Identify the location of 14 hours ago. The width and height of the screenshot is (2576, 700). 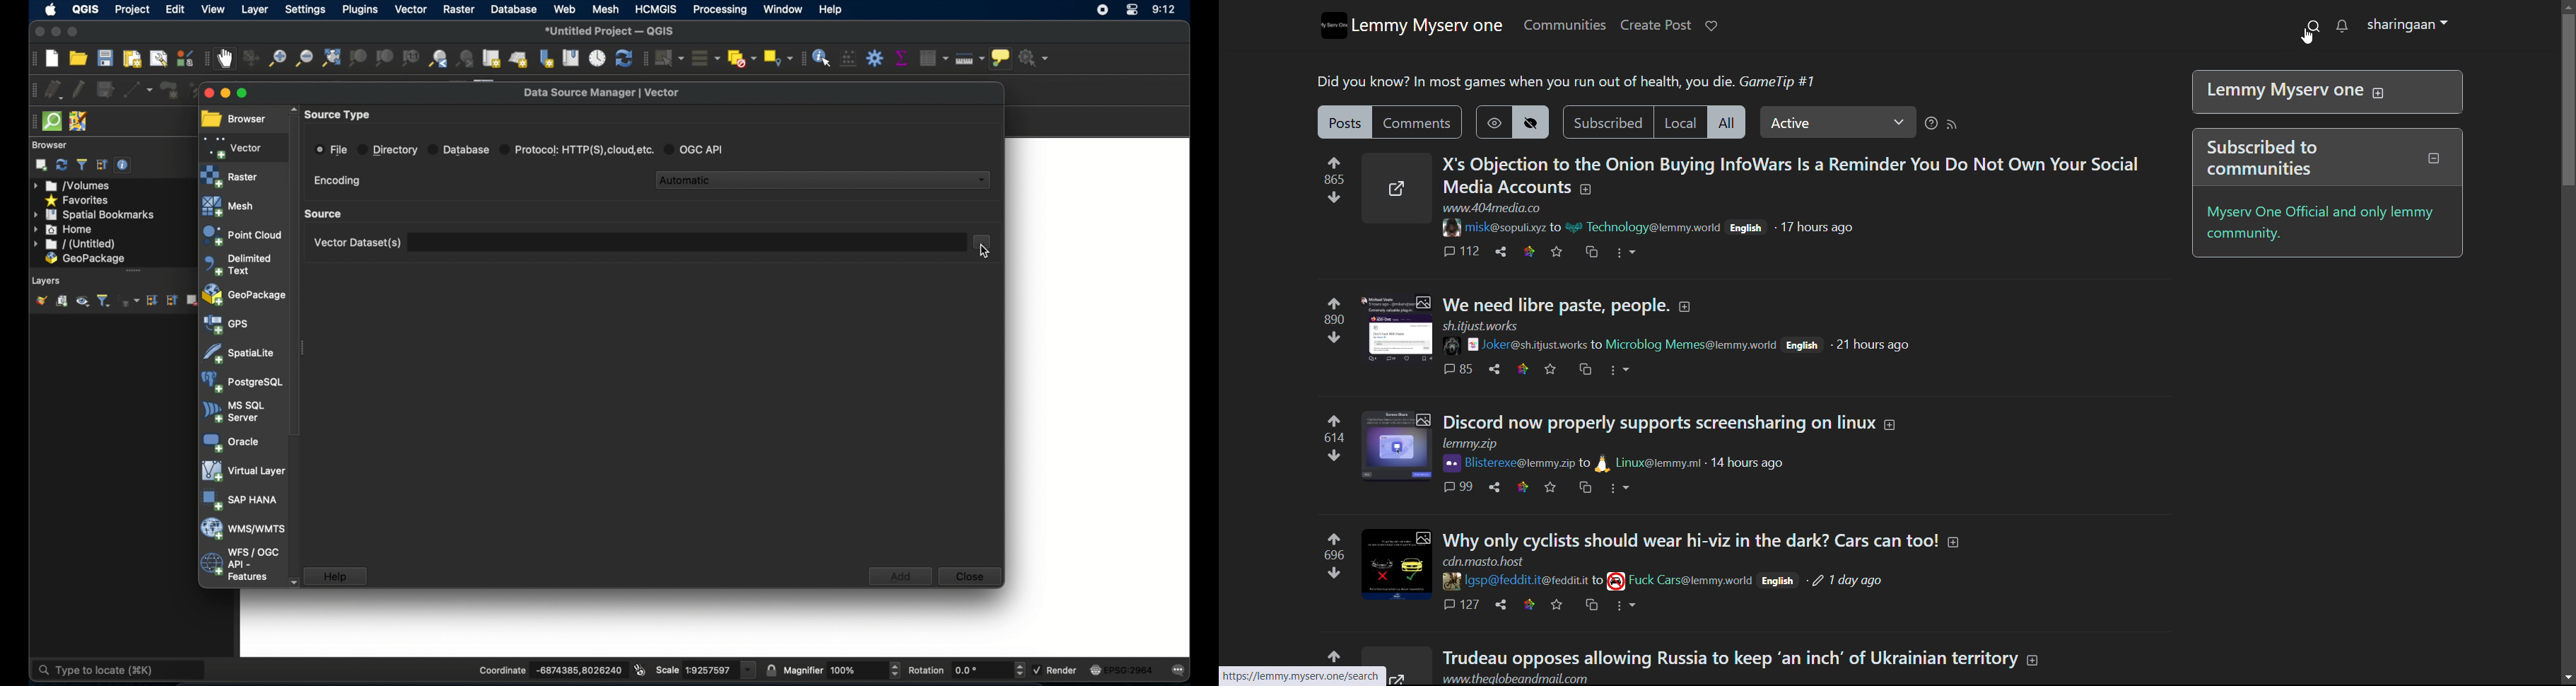
(1745, 464).